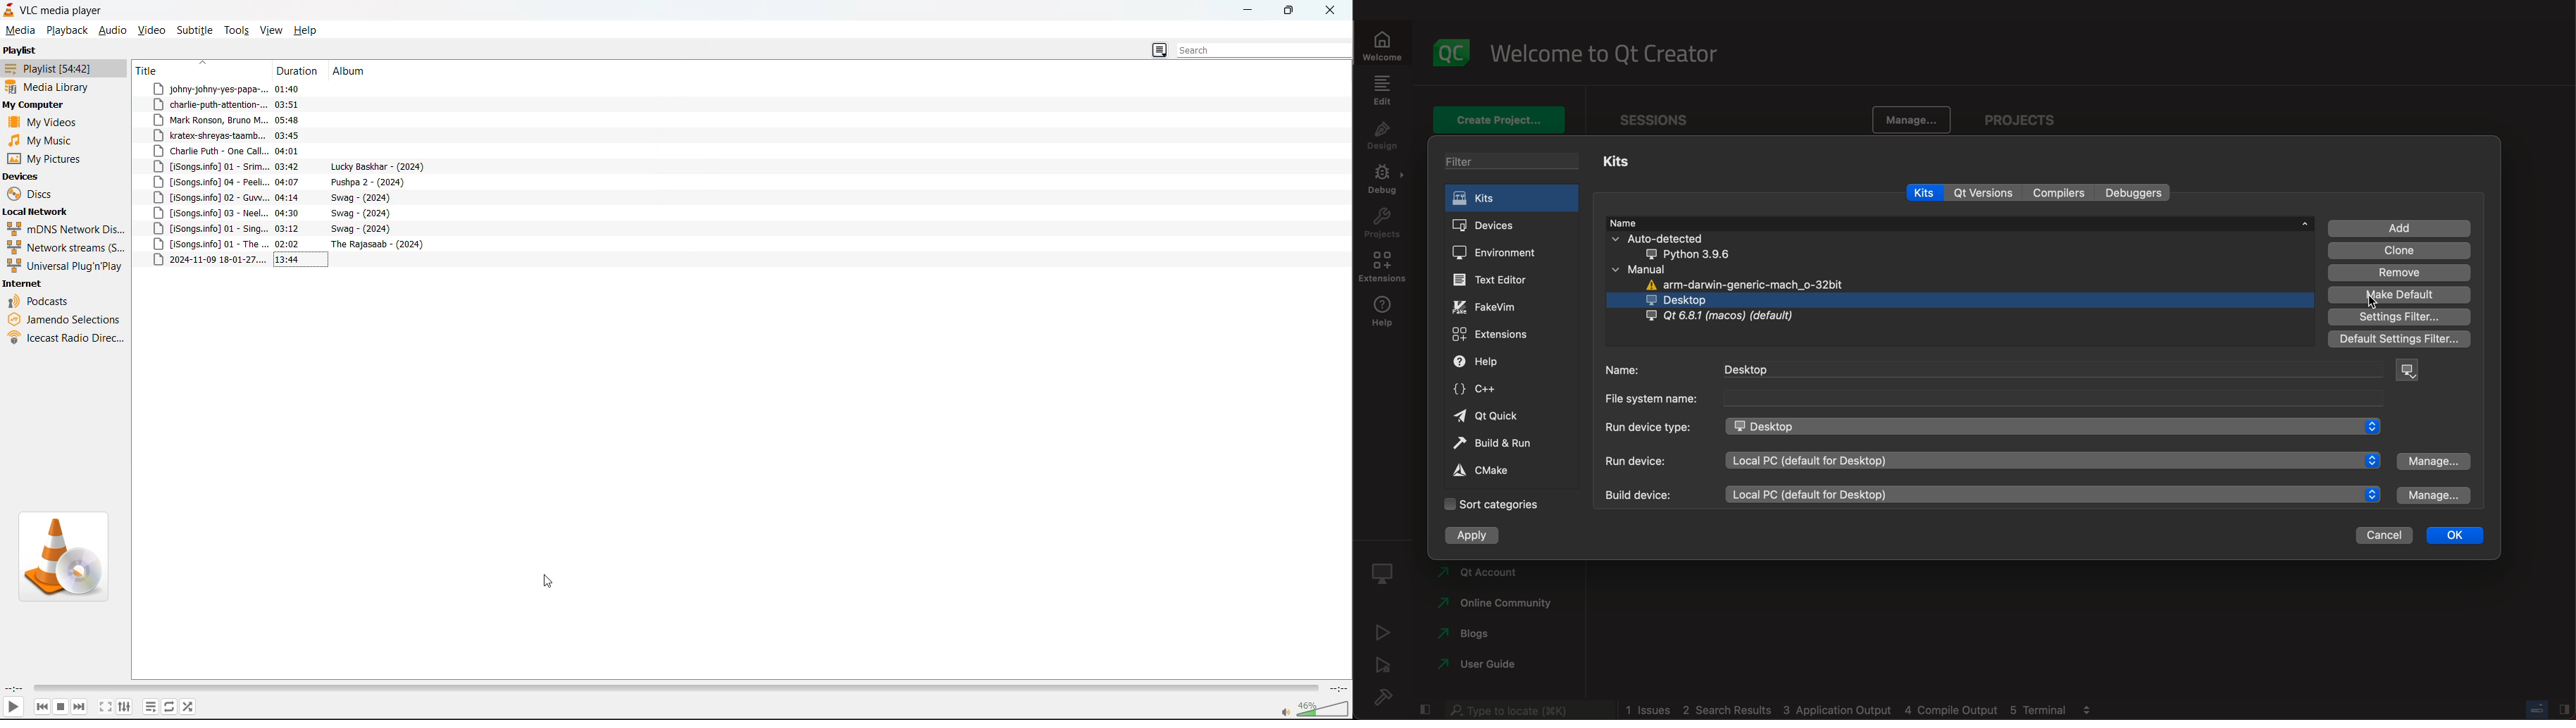  Describe the element at coordinates (2399, 273) in the screenshot. I see `remove` at that location.